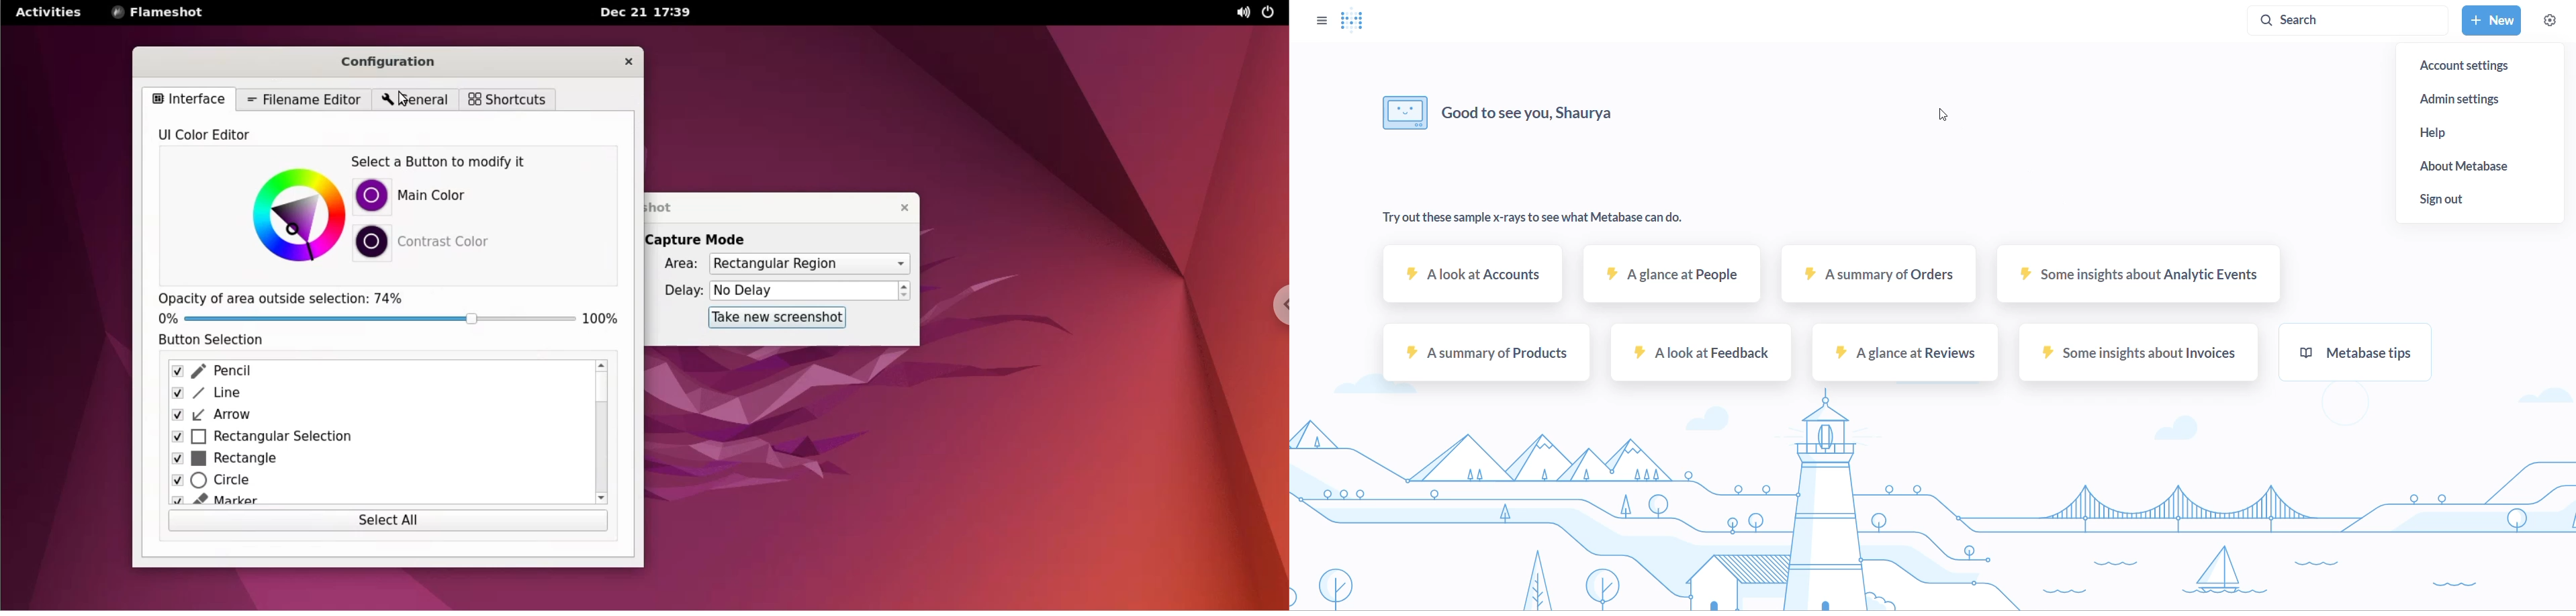 This screenshot has height=616, width=2576. What do you see at coordinates (2135, 281) in the screenshot?
I see `some insights about analytic events` at bounding box center [2135, 281].